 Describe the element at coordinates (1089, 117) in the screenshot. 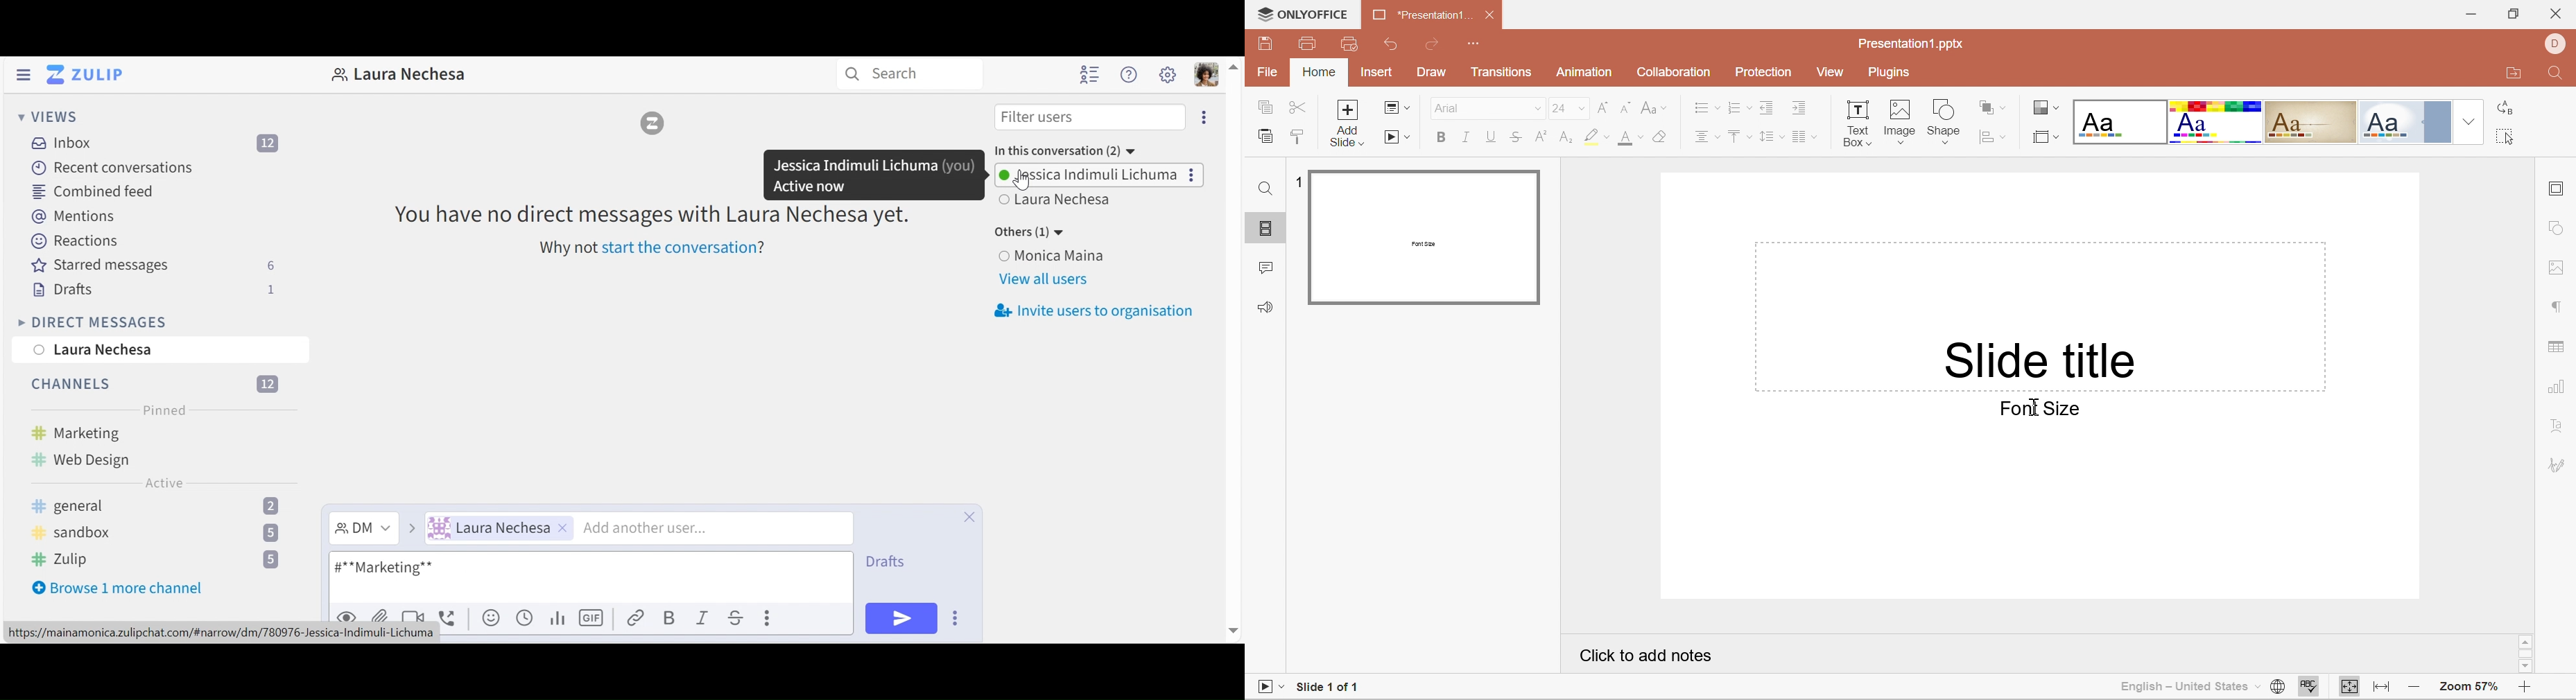

I see `Filter users` at that location.